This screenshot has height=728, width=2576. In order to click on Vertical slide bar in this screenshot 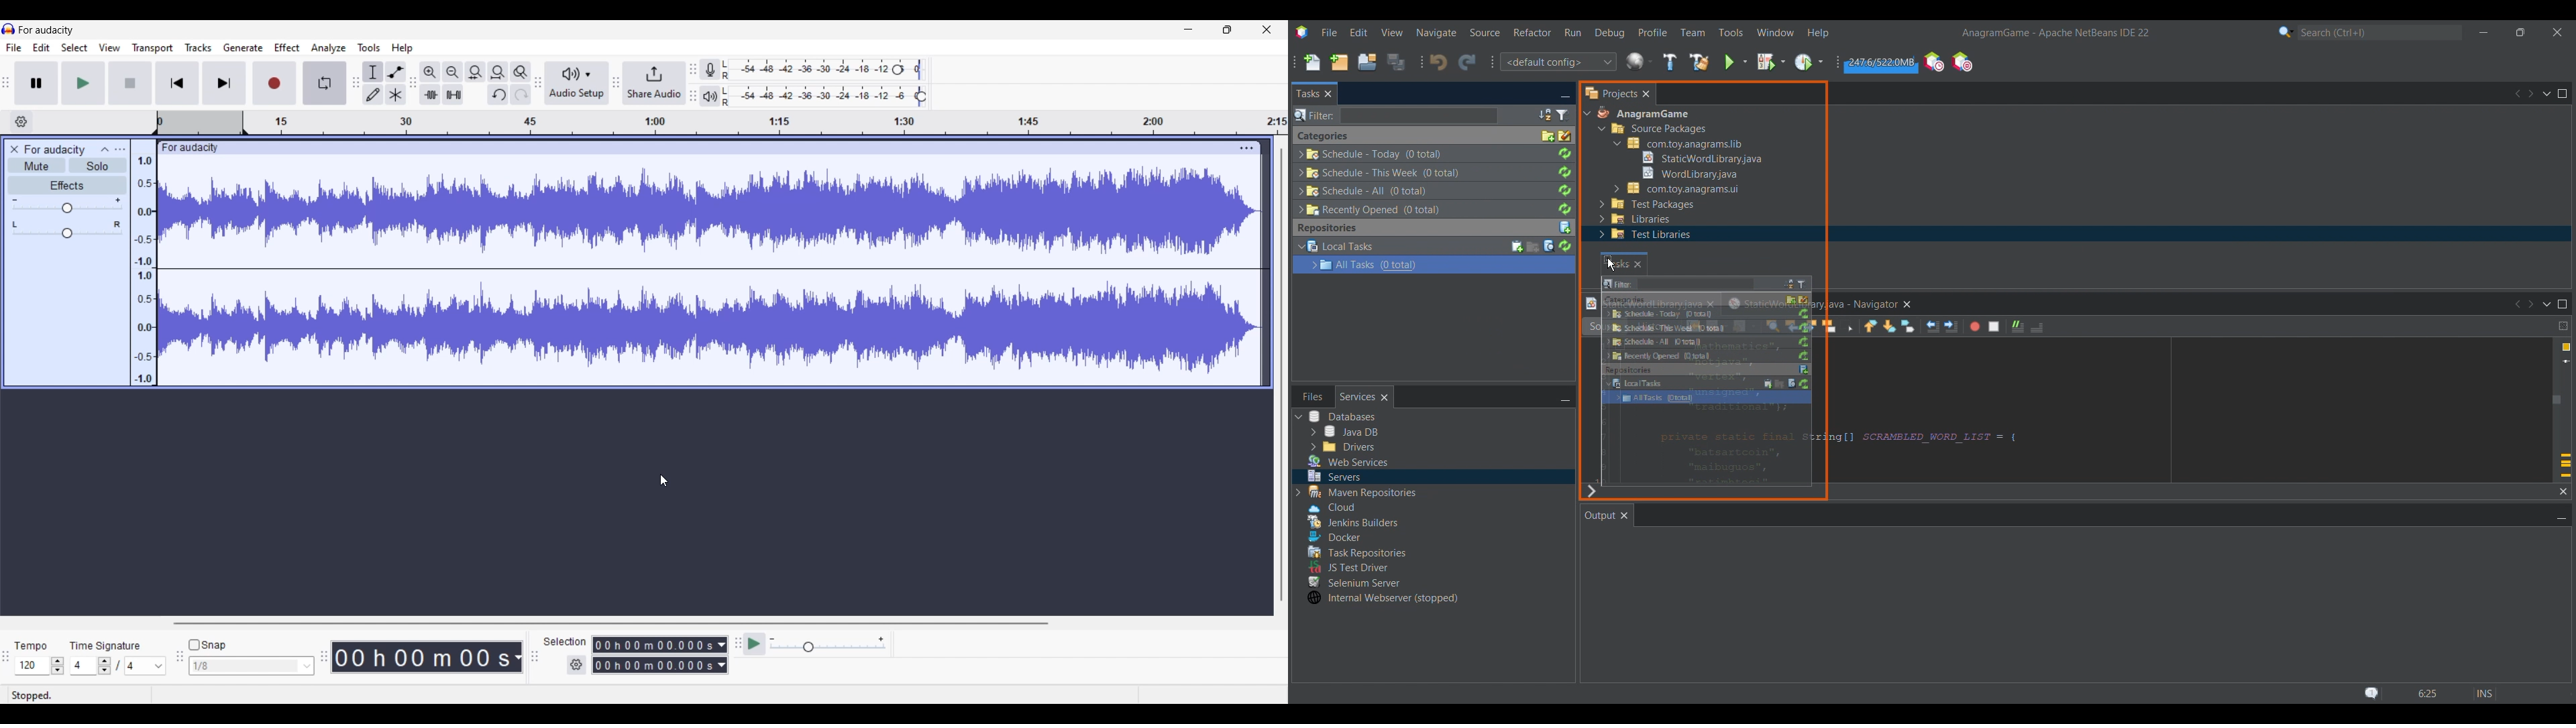, I will do `click(1282, 375)`.